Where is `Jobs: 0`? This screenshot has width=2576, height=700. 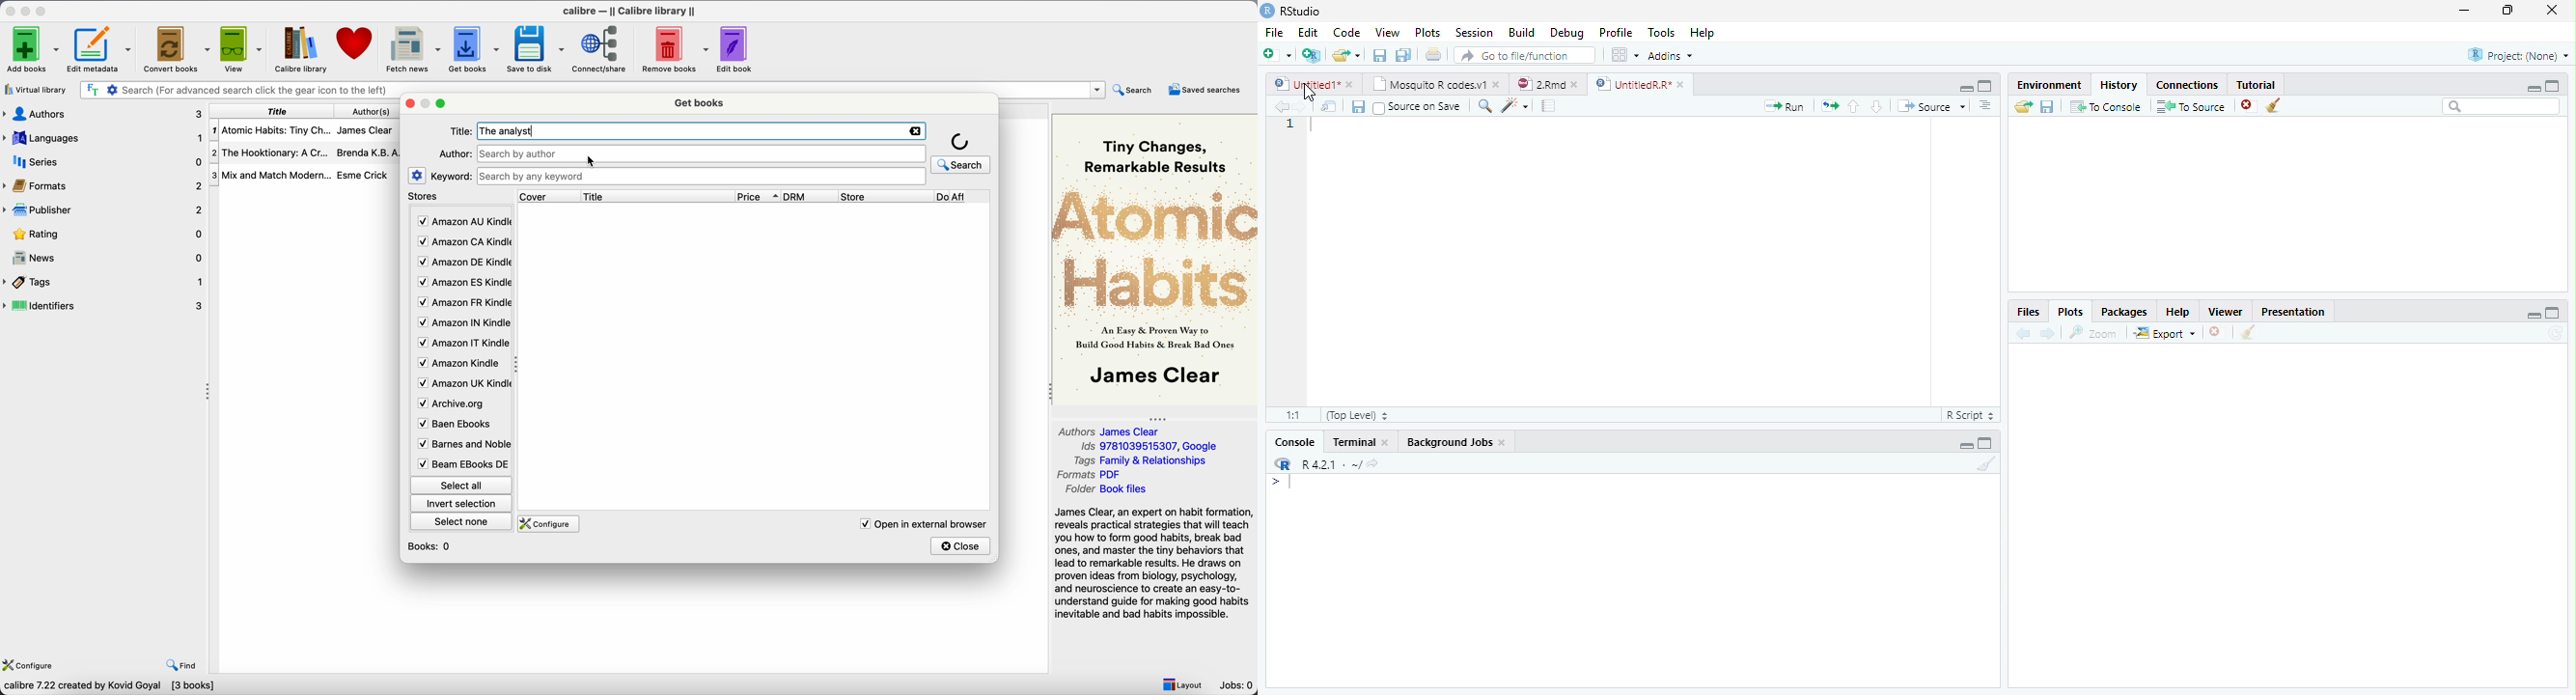 Jobs: 0 is located at coordinates (1239, 686).